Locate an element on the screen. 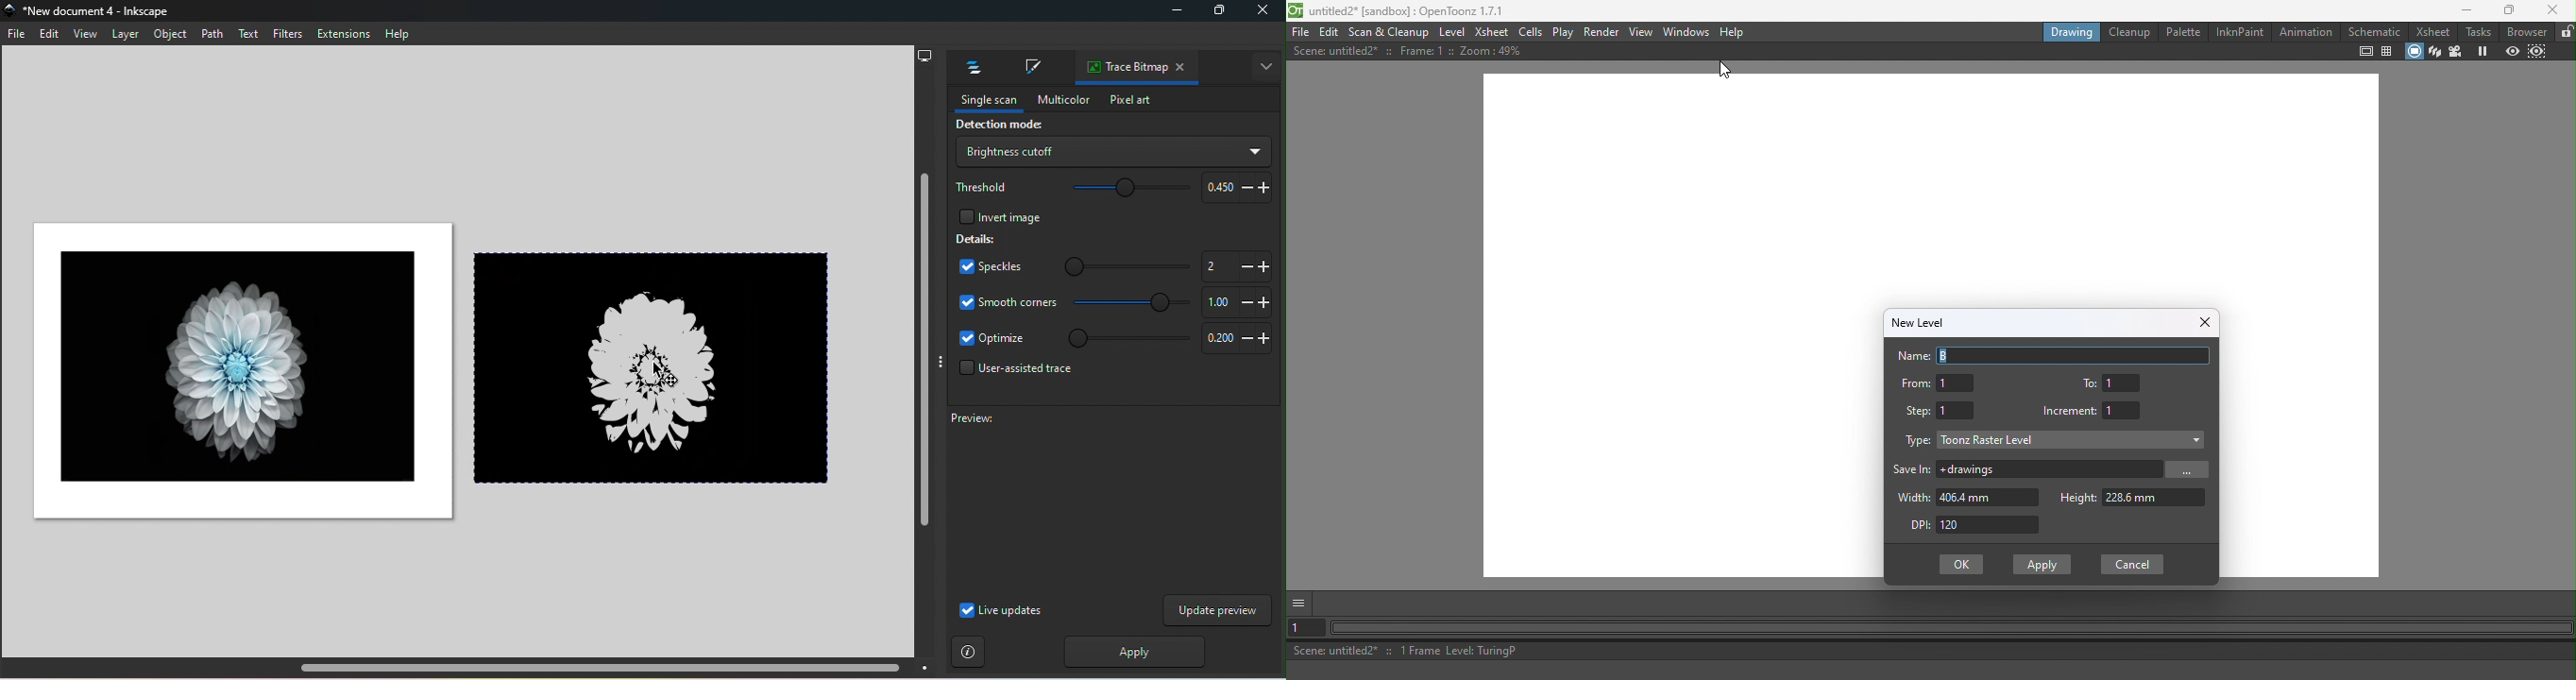  Canvas details is located at coordinates (1415, 53).